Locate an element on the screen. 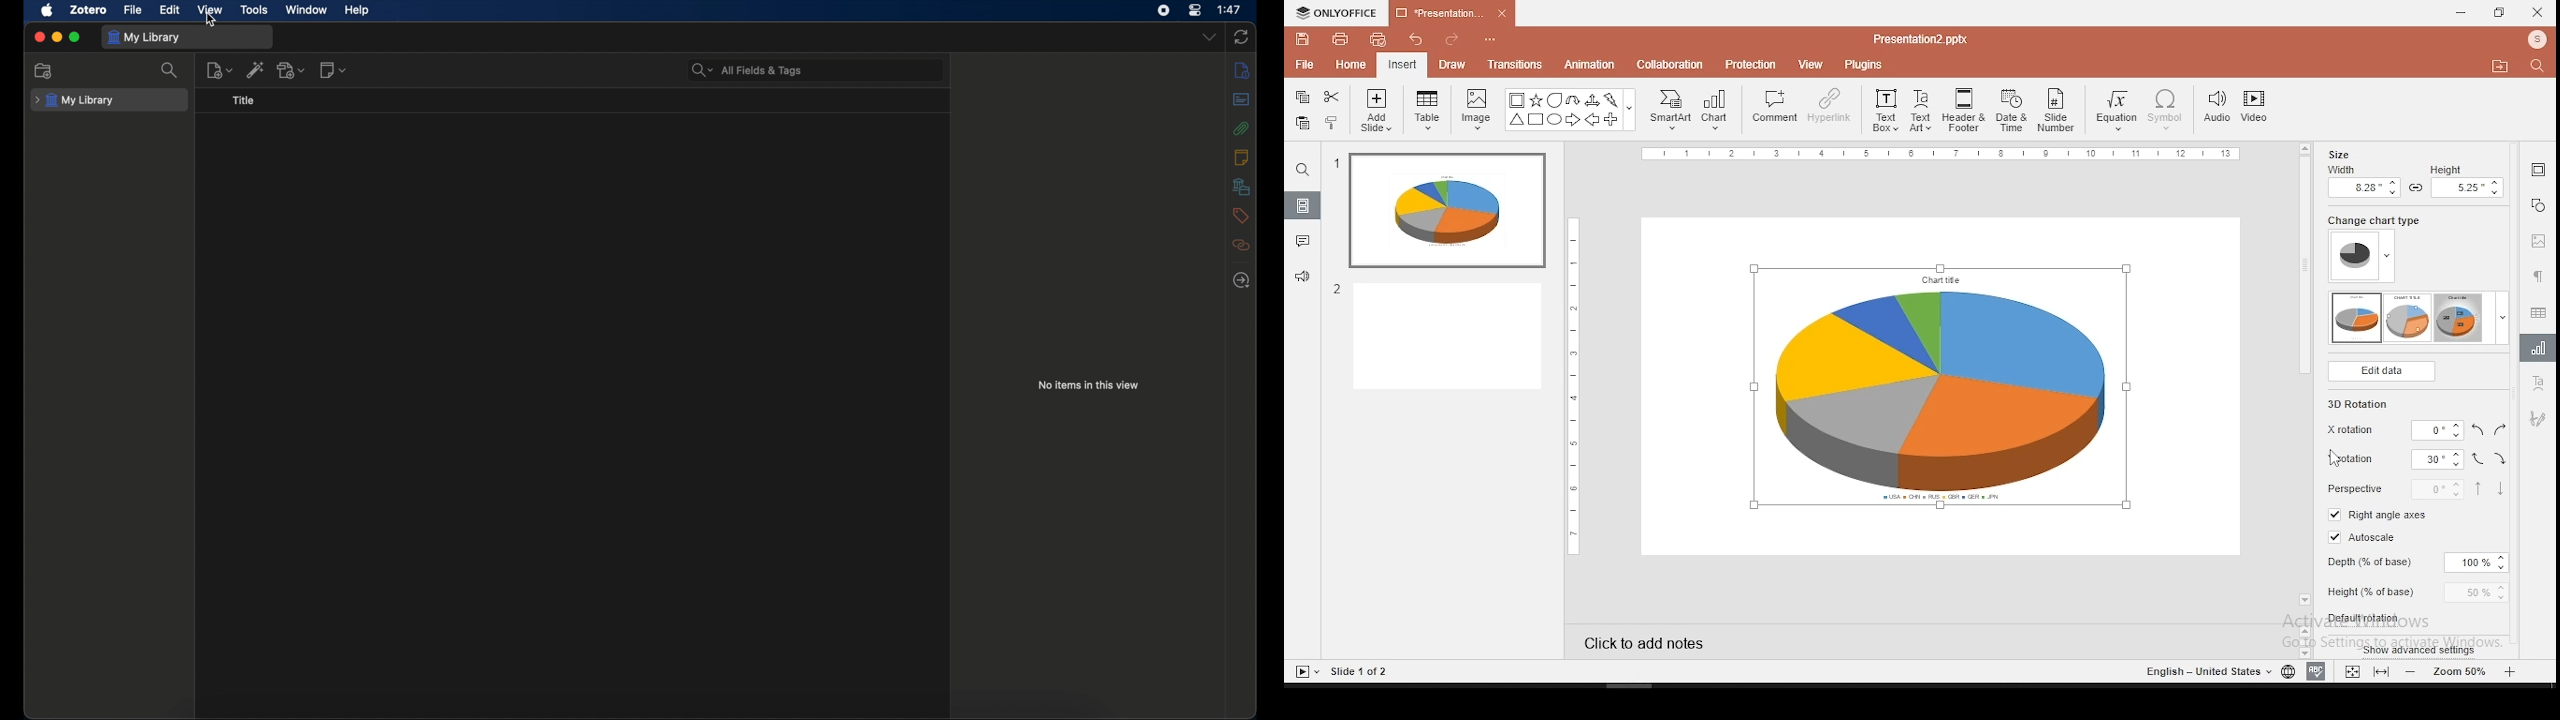 This screenshot has width=2576, height=728. print file is located at coordinates (1340, 40).